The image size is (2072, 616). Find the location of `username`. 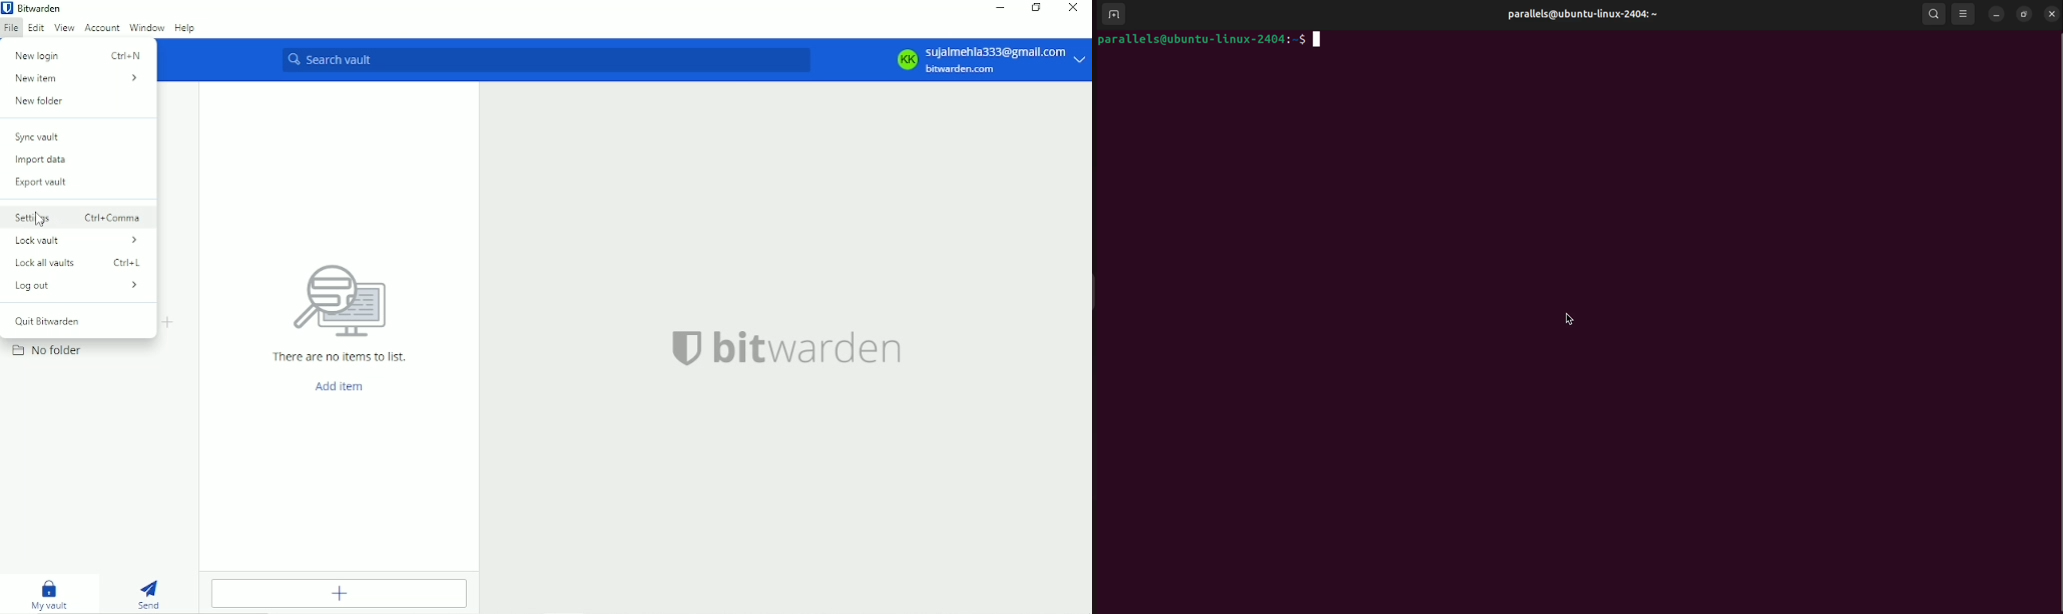

username is located at coordinates (1581, 14).